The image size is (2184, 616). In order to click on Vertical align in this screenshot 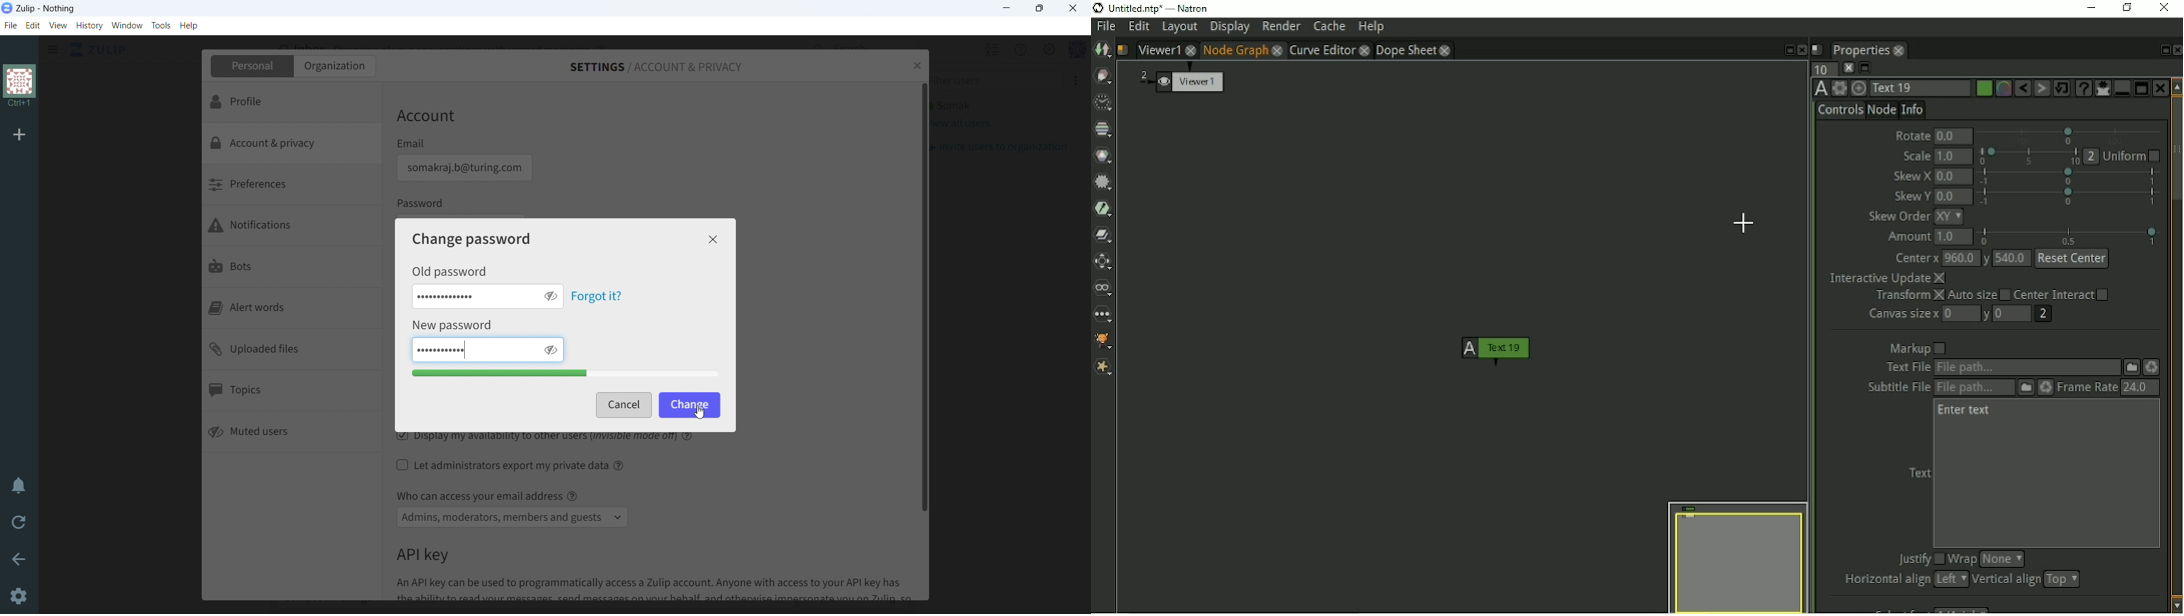, I will do `click(2005, 580)`.